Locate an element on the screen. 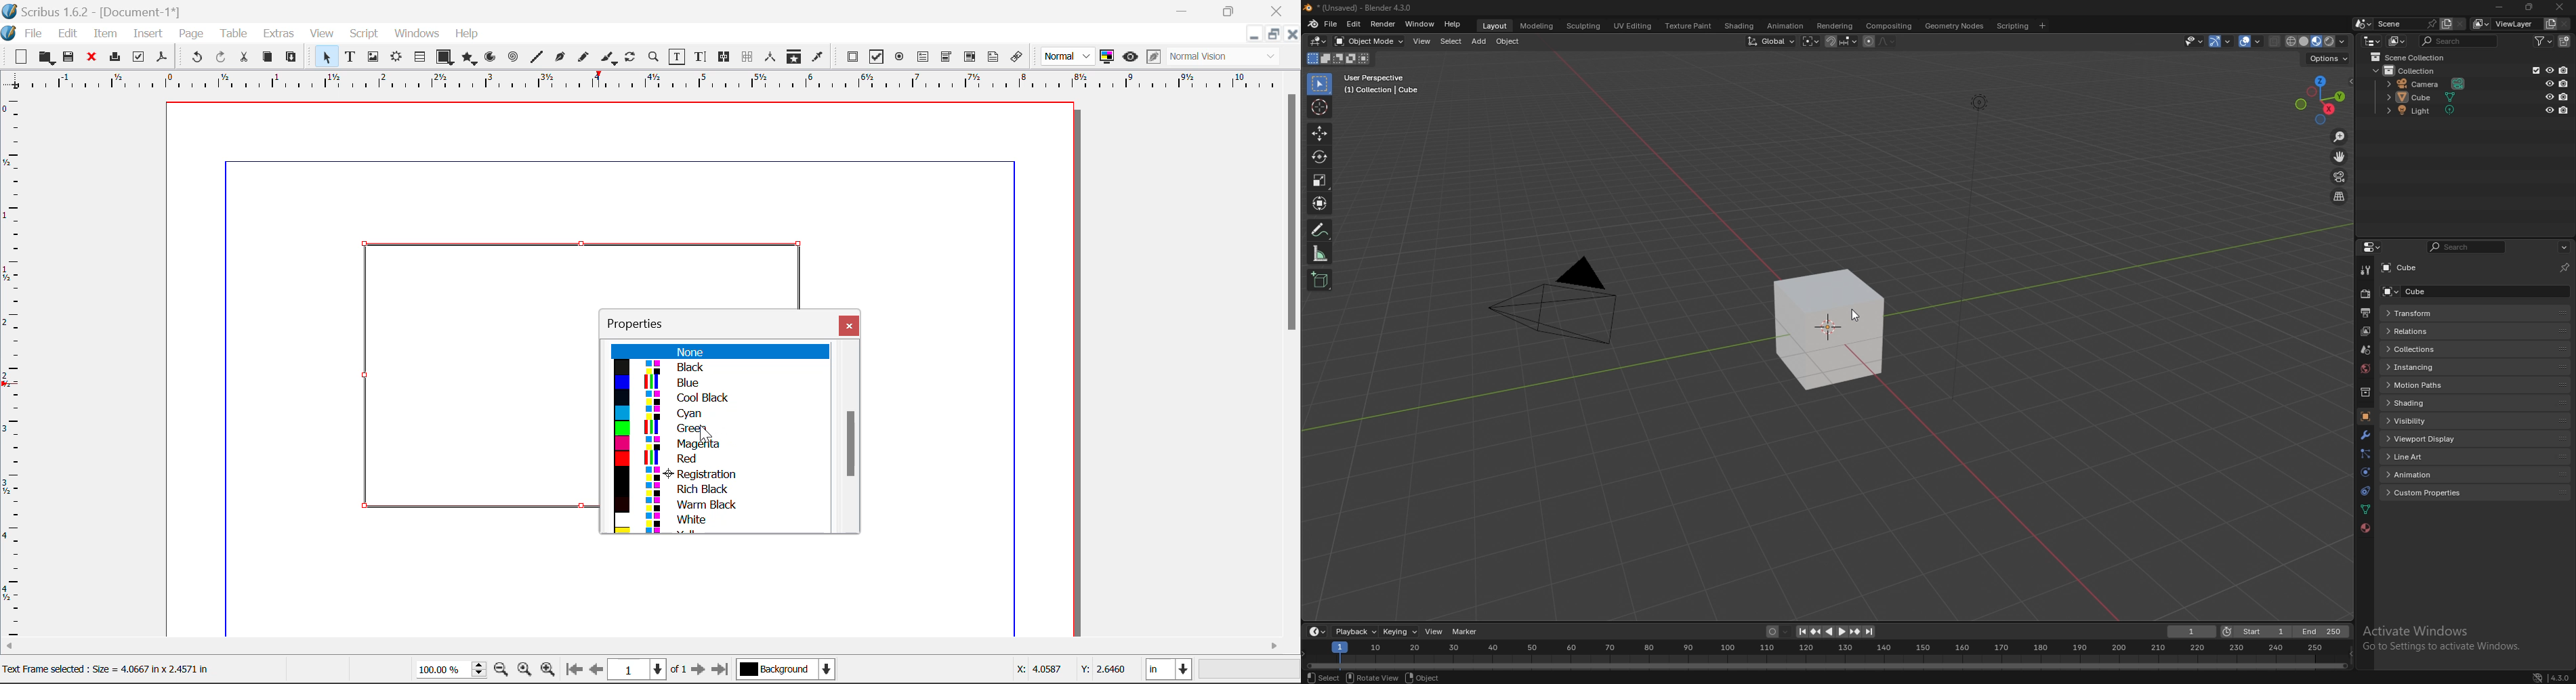 The height and width of the screenshot is (700, 2576). window is located at coordinates (1420, 23).